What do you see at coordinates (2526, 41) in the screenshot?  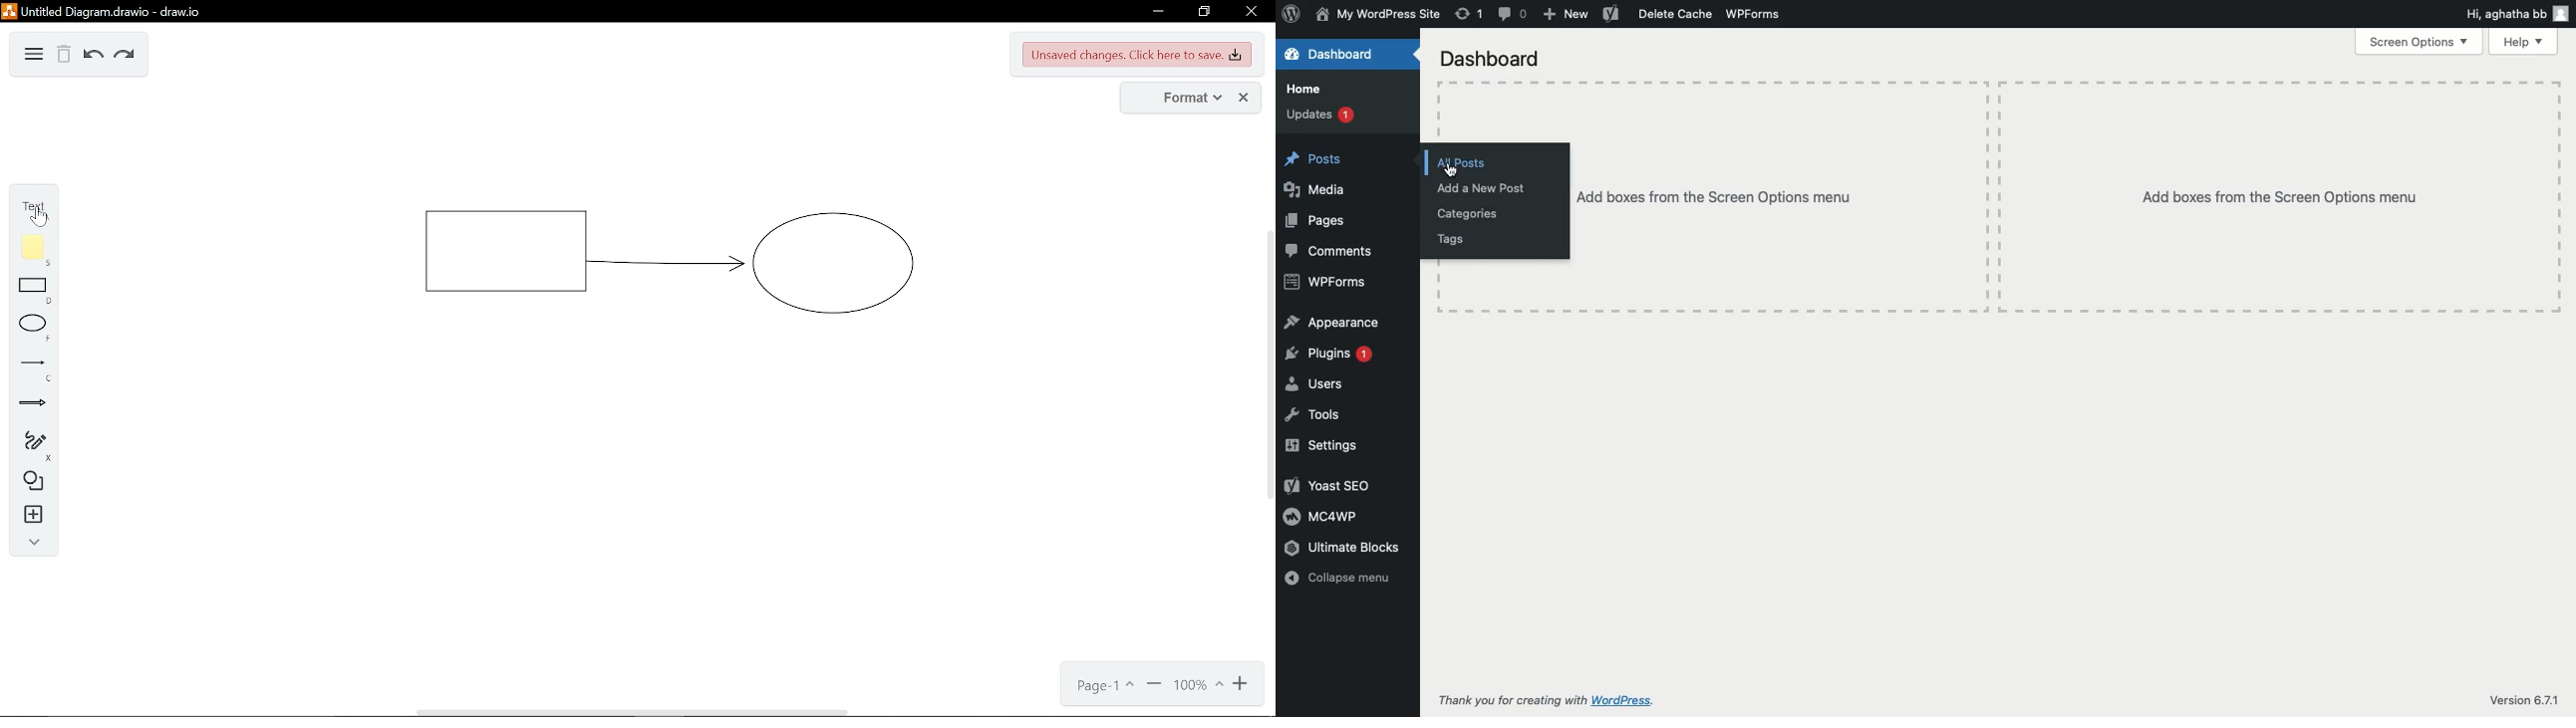 I see `Help` at bounding box center [2526, 41].